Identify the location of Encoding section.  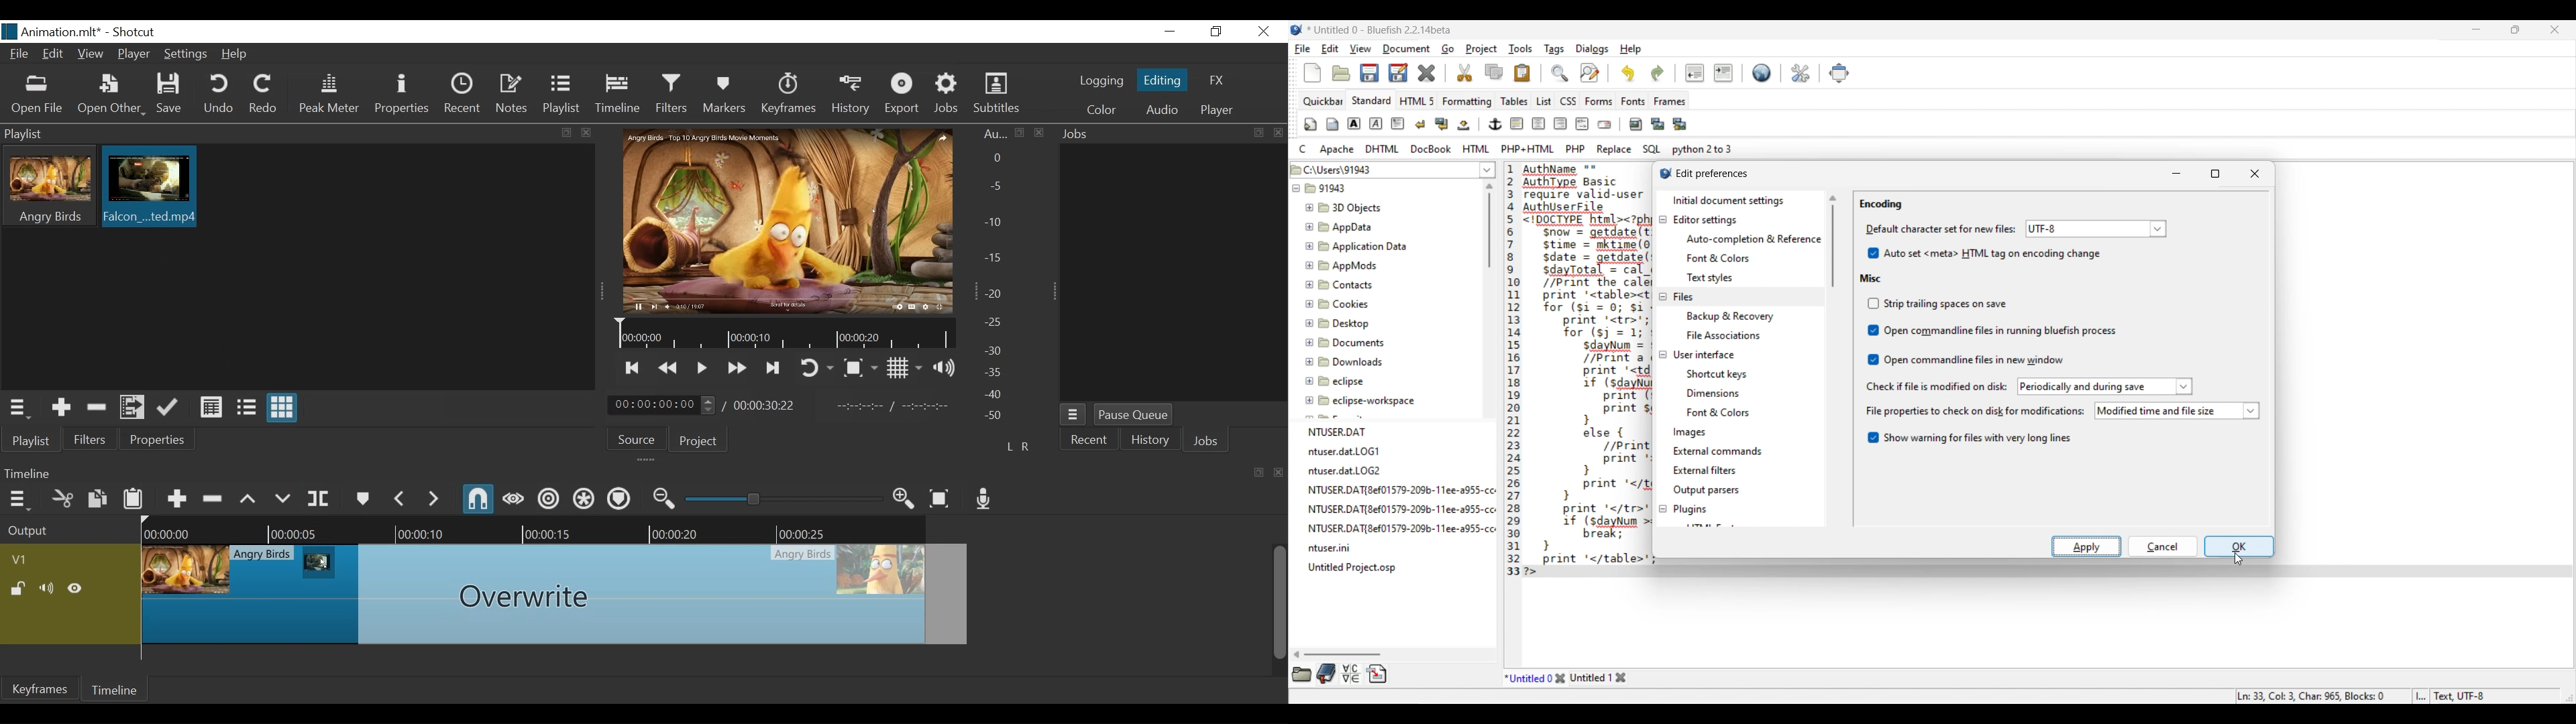
(1881, 204).